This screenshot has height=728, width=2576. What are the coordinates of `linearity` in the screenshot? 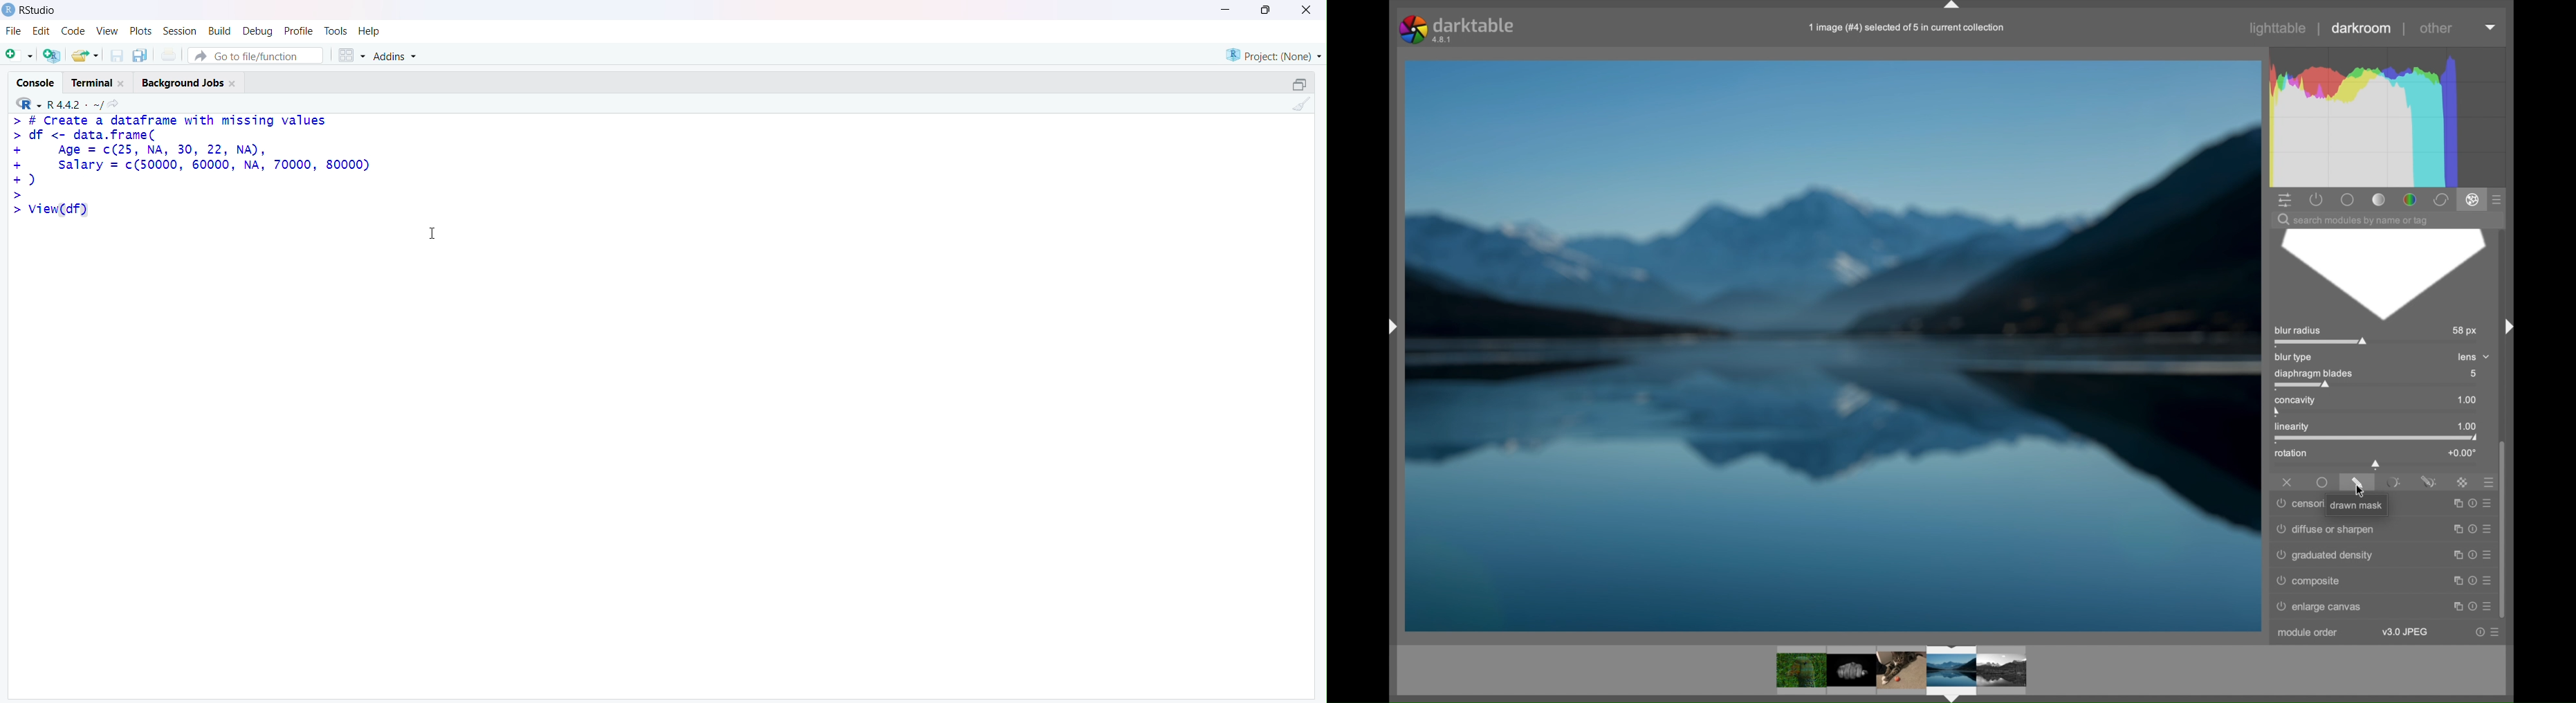 It's located at (2302, 430).